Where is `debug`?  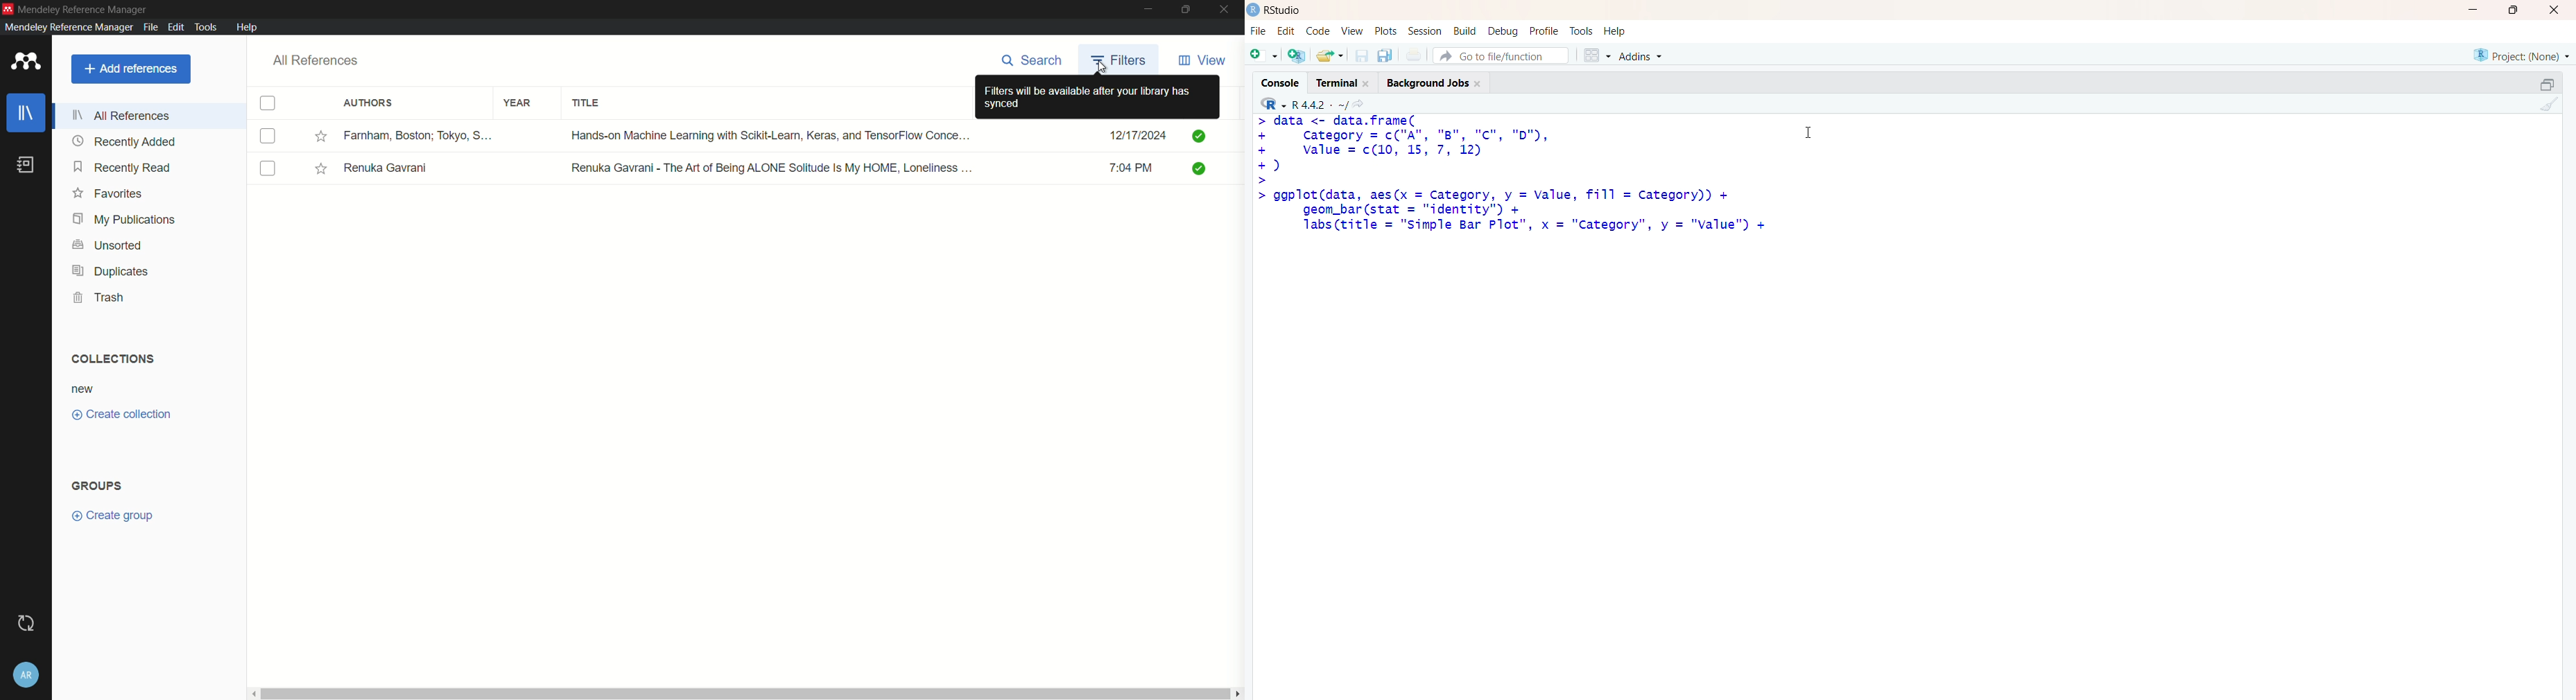 debug is located at coordinates (1503, 30).